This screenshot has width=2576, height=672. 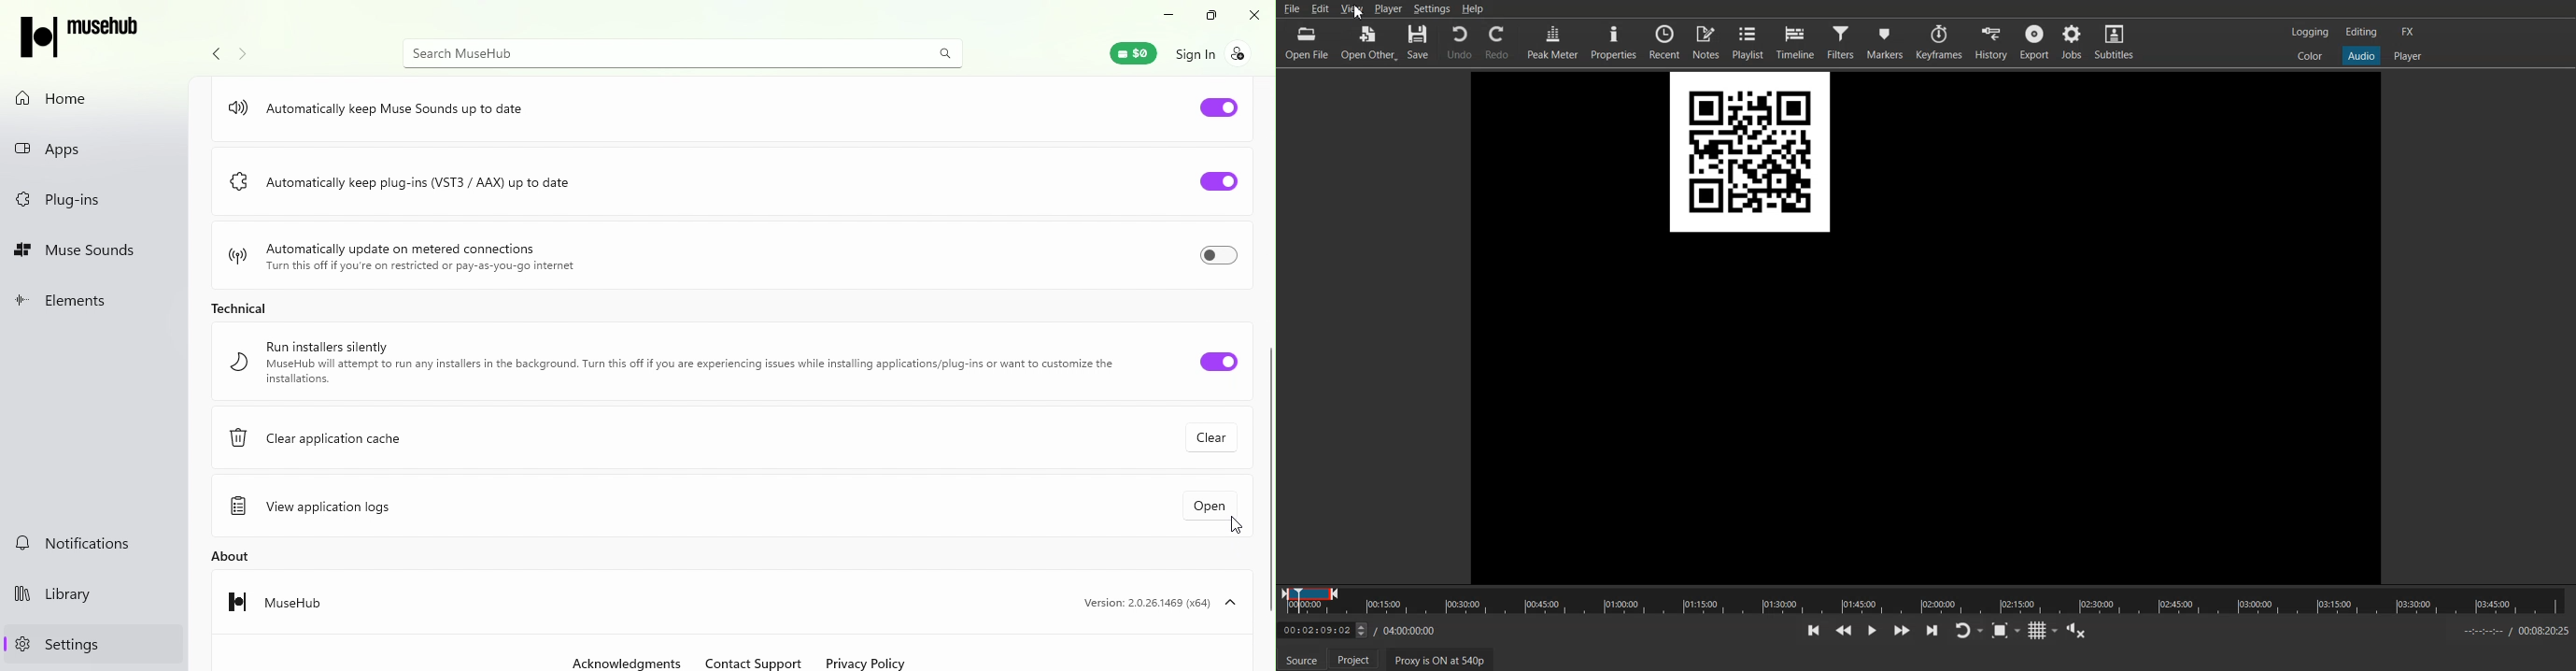 What do you see at coordinates (2114, 43) in the screenshot?
I see `Subtitles` at bounding box center [2114, 43].